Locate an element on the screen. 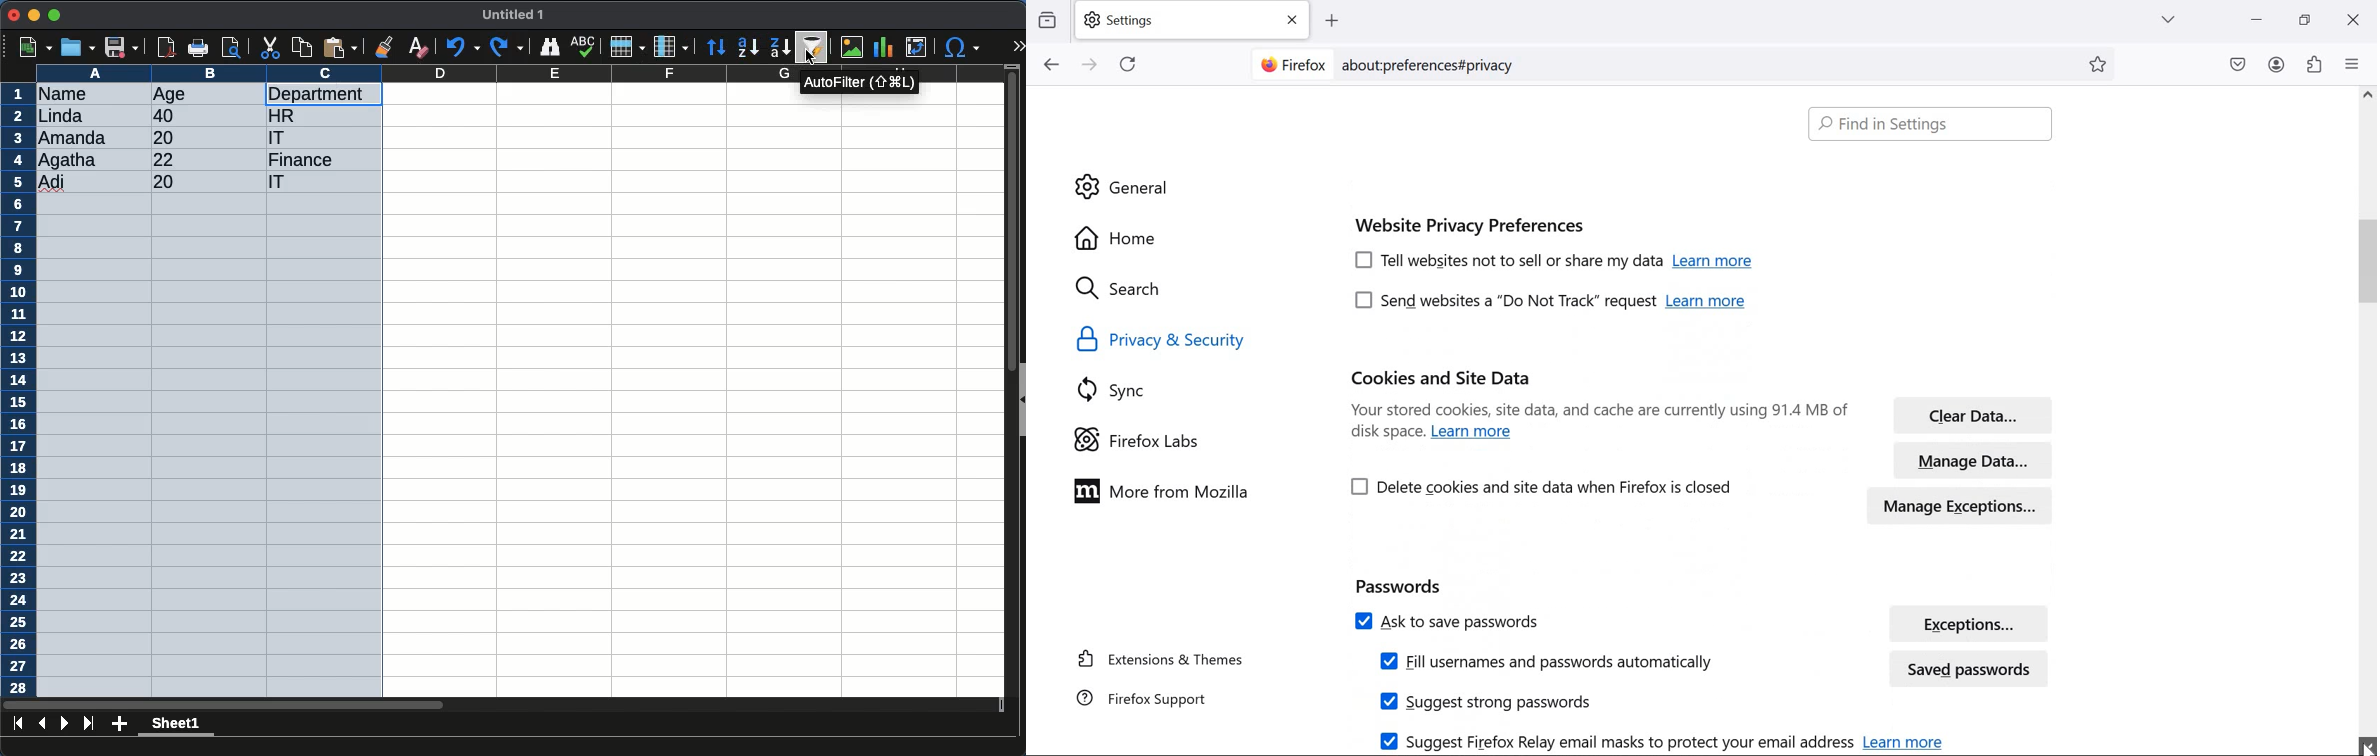 This screenshot has width=2380, height=756. save is located at coordinates (122, 47).